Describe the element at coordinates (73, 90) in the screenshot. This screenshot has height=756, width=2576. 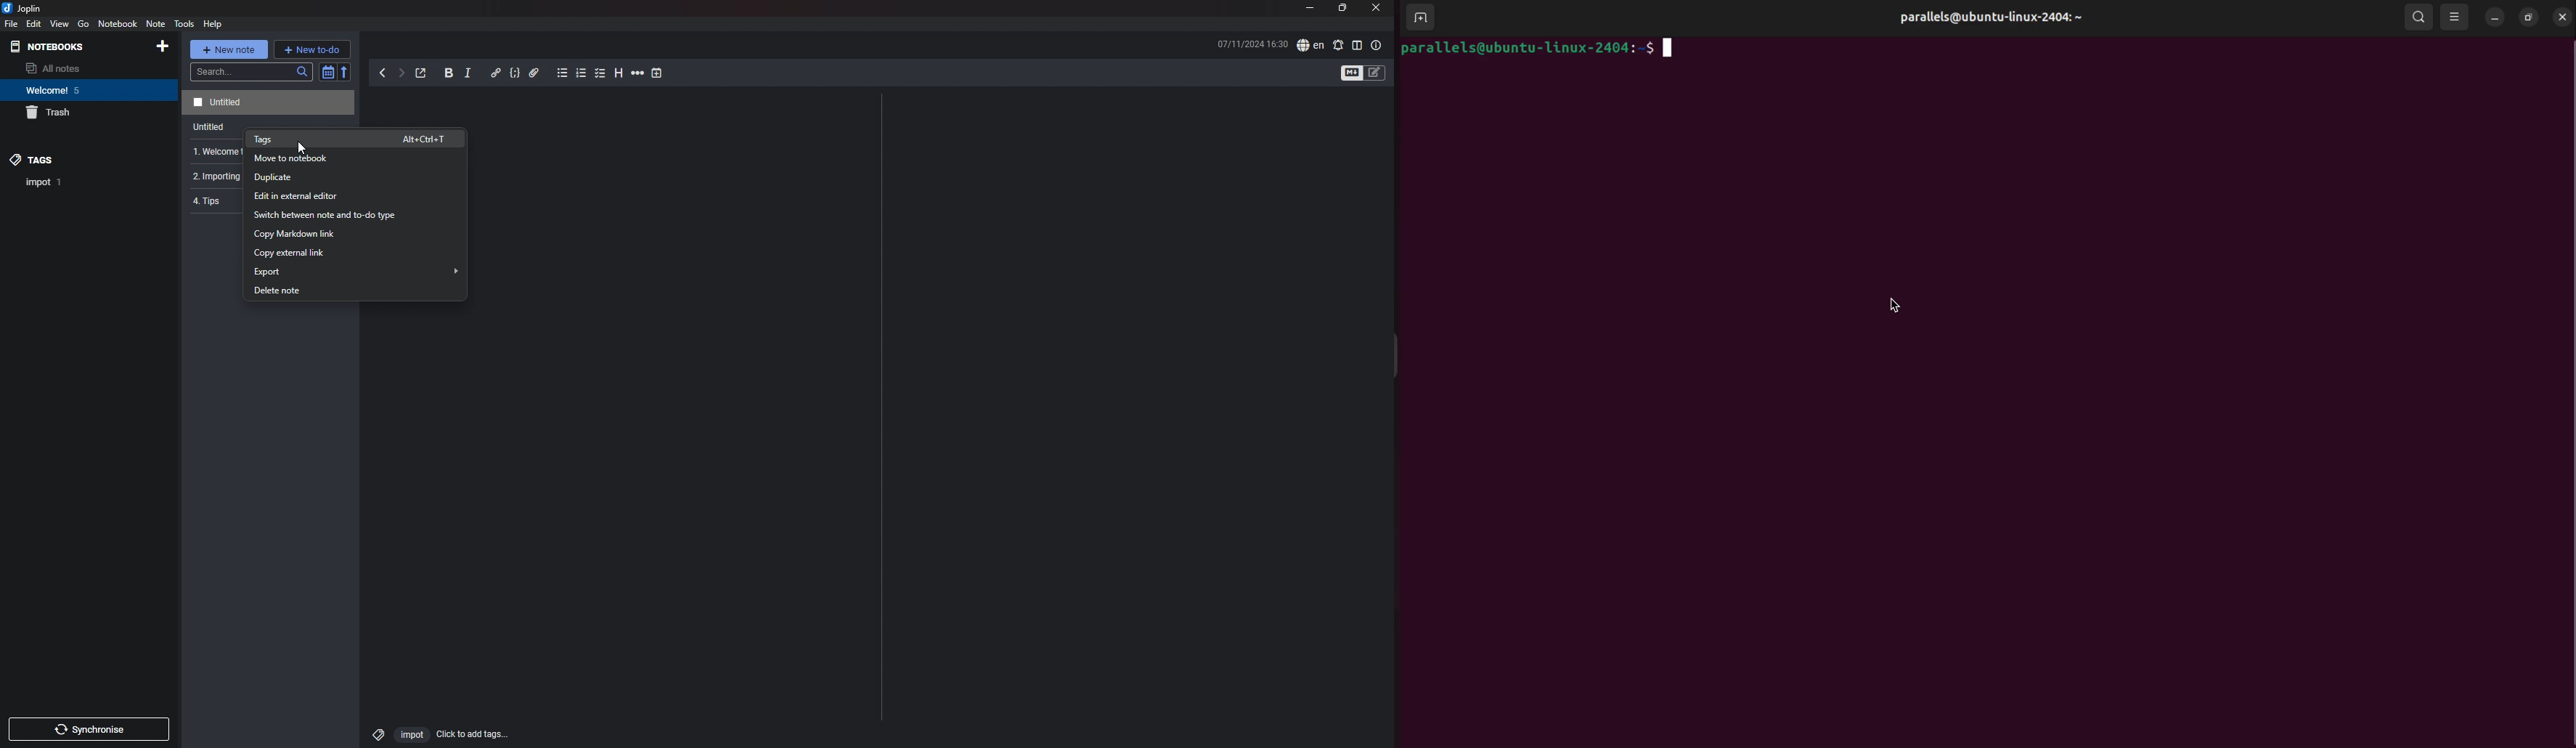
I see `notebook` at that location.